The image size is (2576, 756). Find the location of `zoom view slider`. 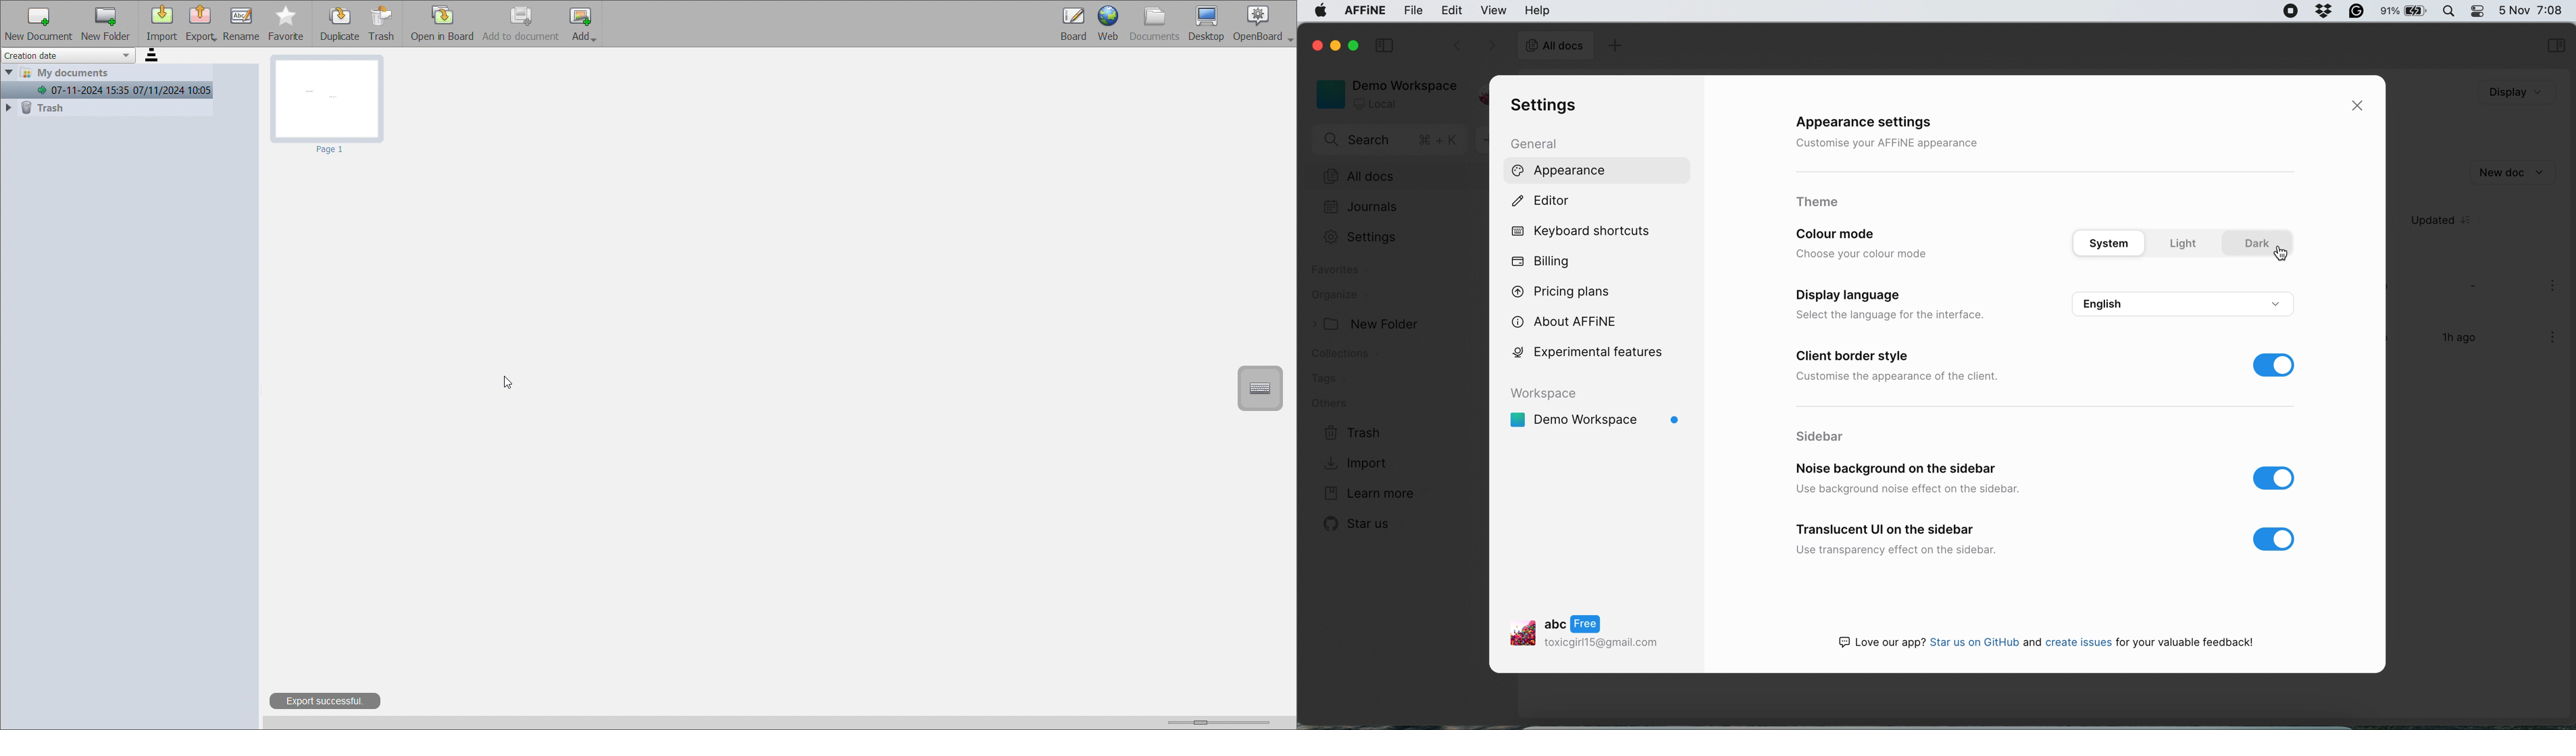

zoom view slider is located at coordinates (1215, 720).